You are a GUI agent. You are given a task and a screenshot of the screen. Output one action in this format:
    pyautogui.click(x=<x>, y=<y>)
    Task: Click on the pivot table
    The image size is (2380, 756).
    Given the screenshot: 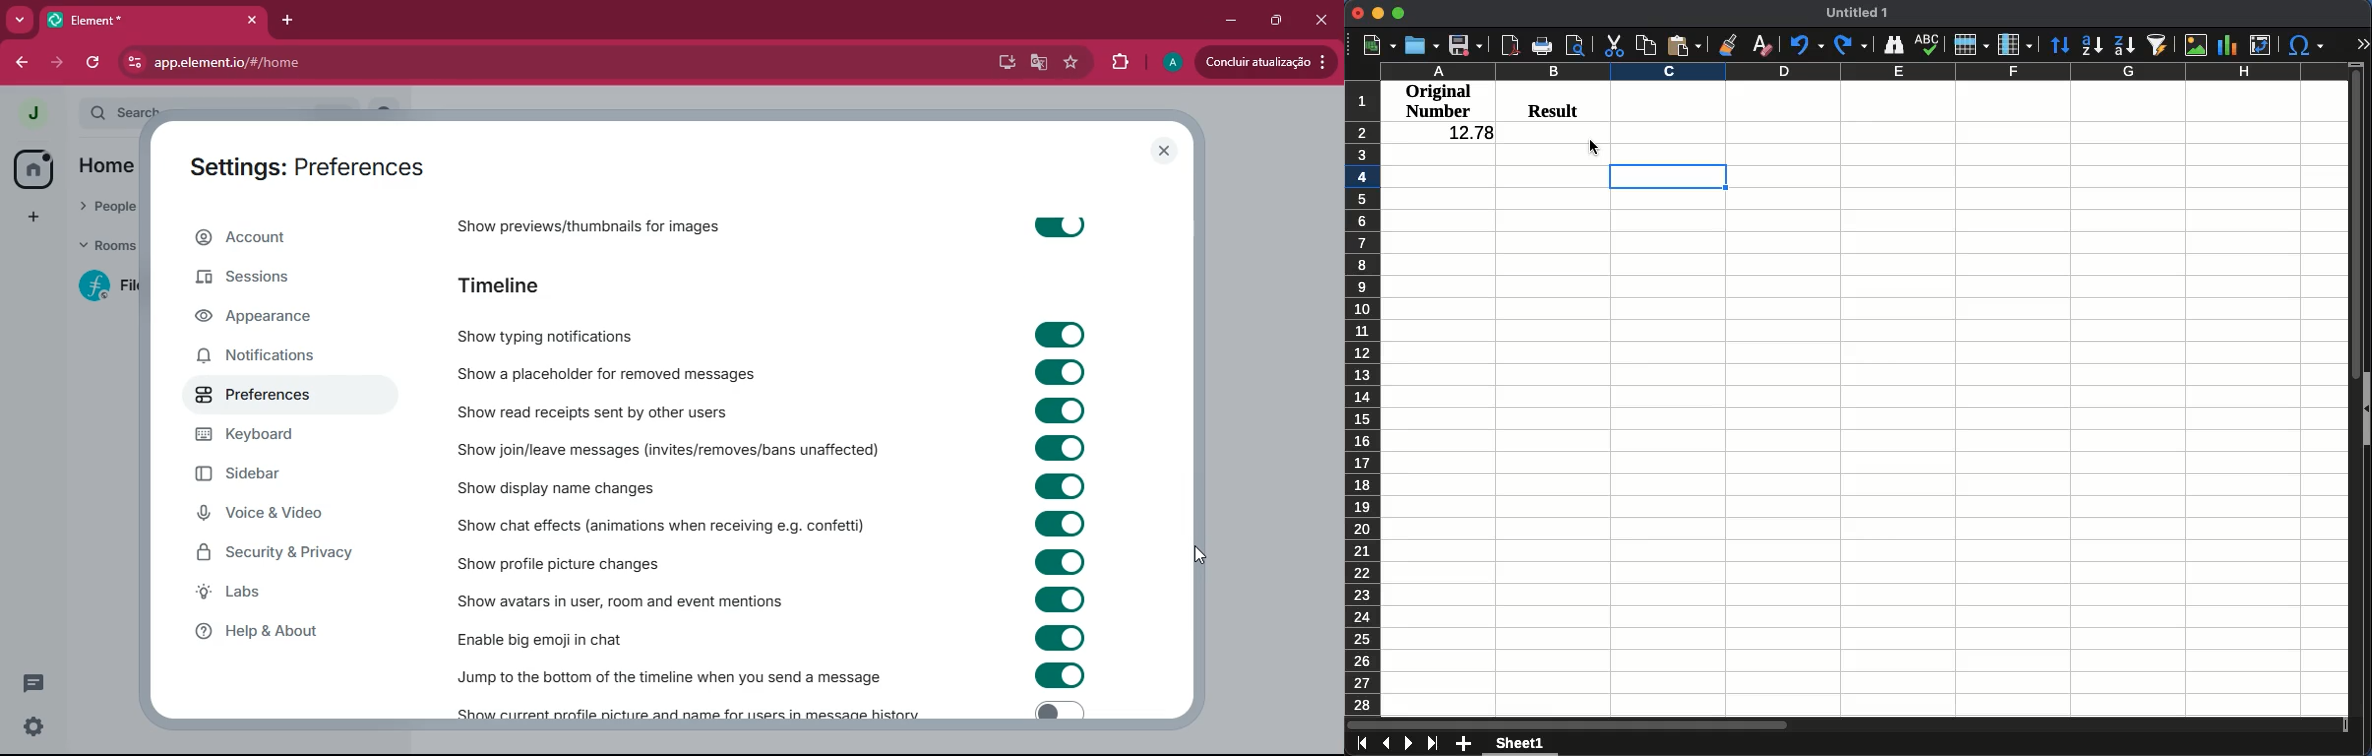 What is the action you would take?
    pyautogui.click(x=2261, y=44)
    